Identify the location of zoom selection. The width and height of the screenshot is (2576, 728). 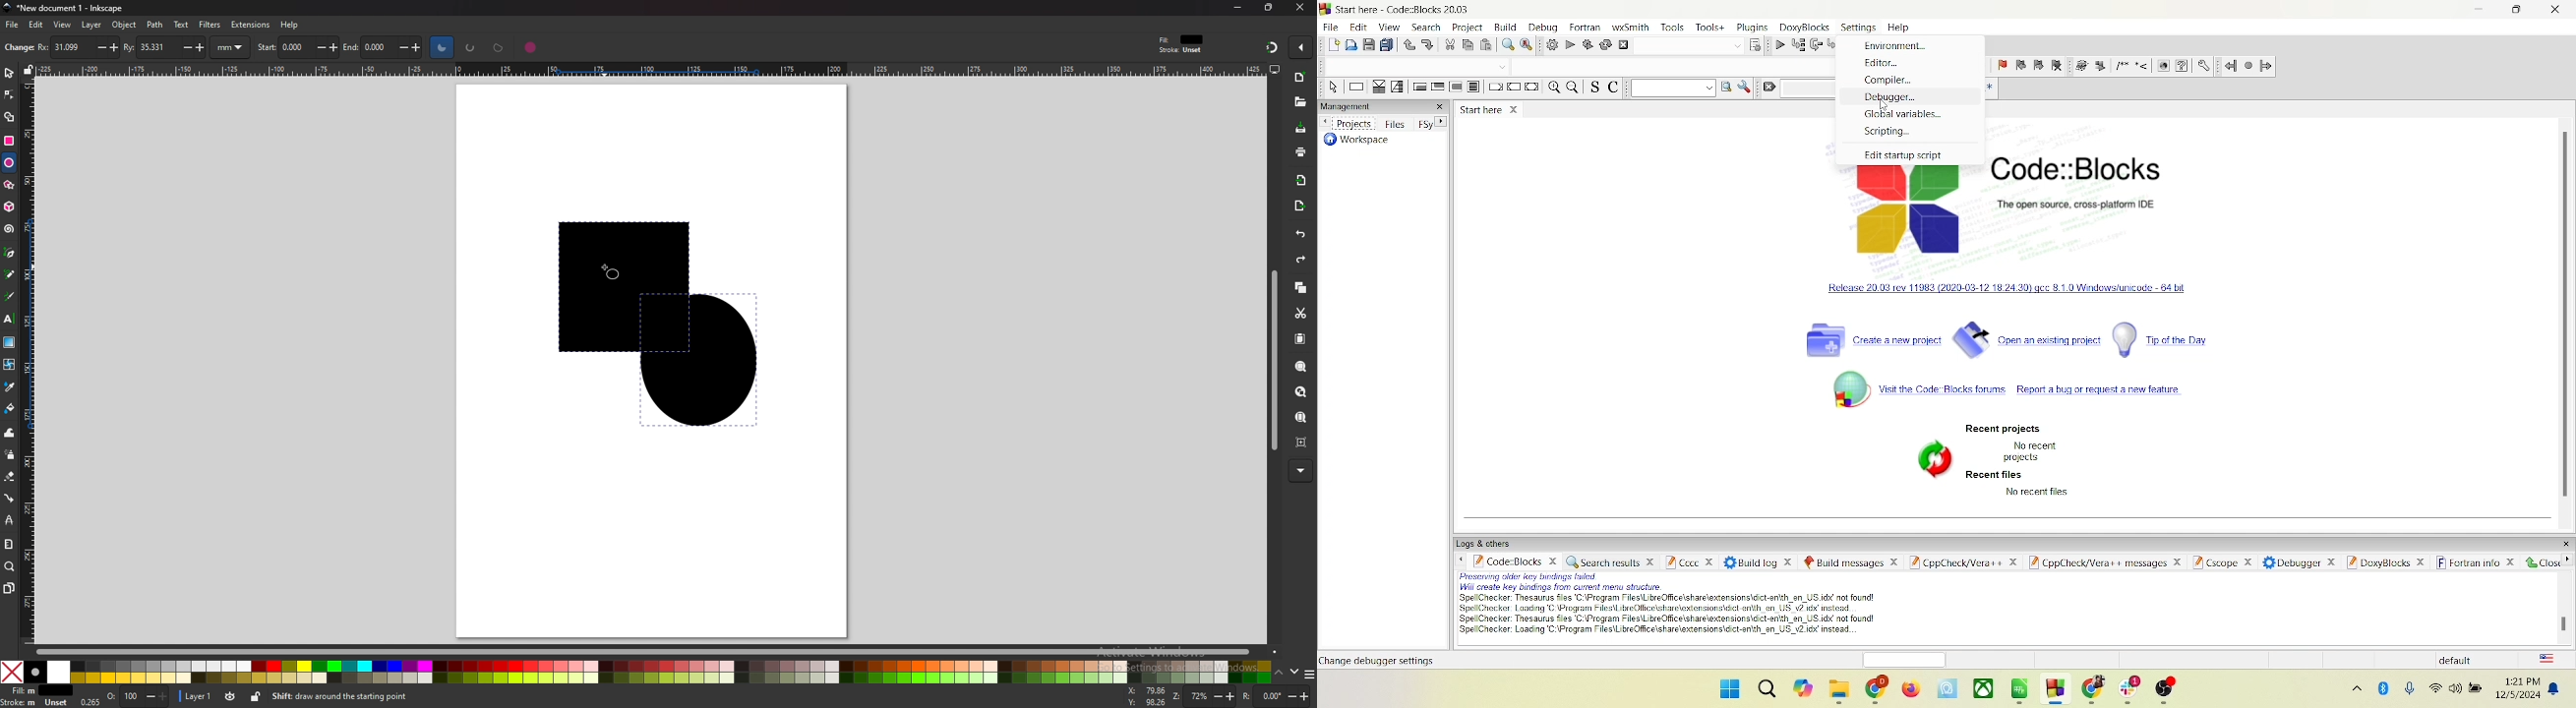
(1301, 366).